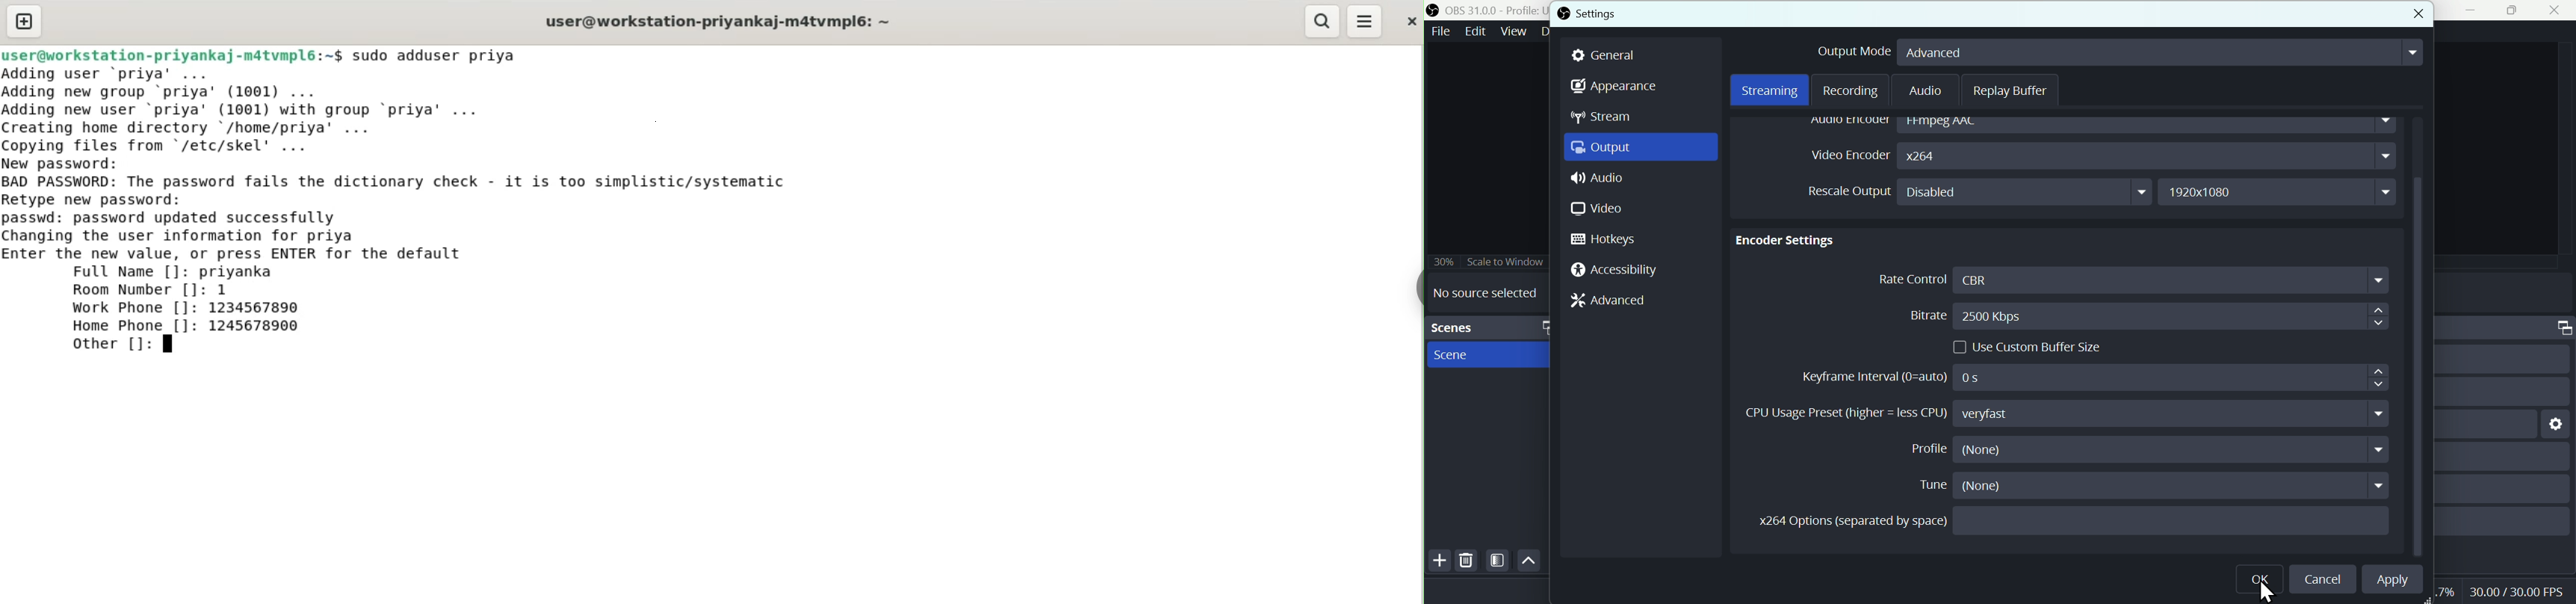 The height and width of the screenshot is (616, 2576). I want to click on Bitrate, so click(2146, 316).